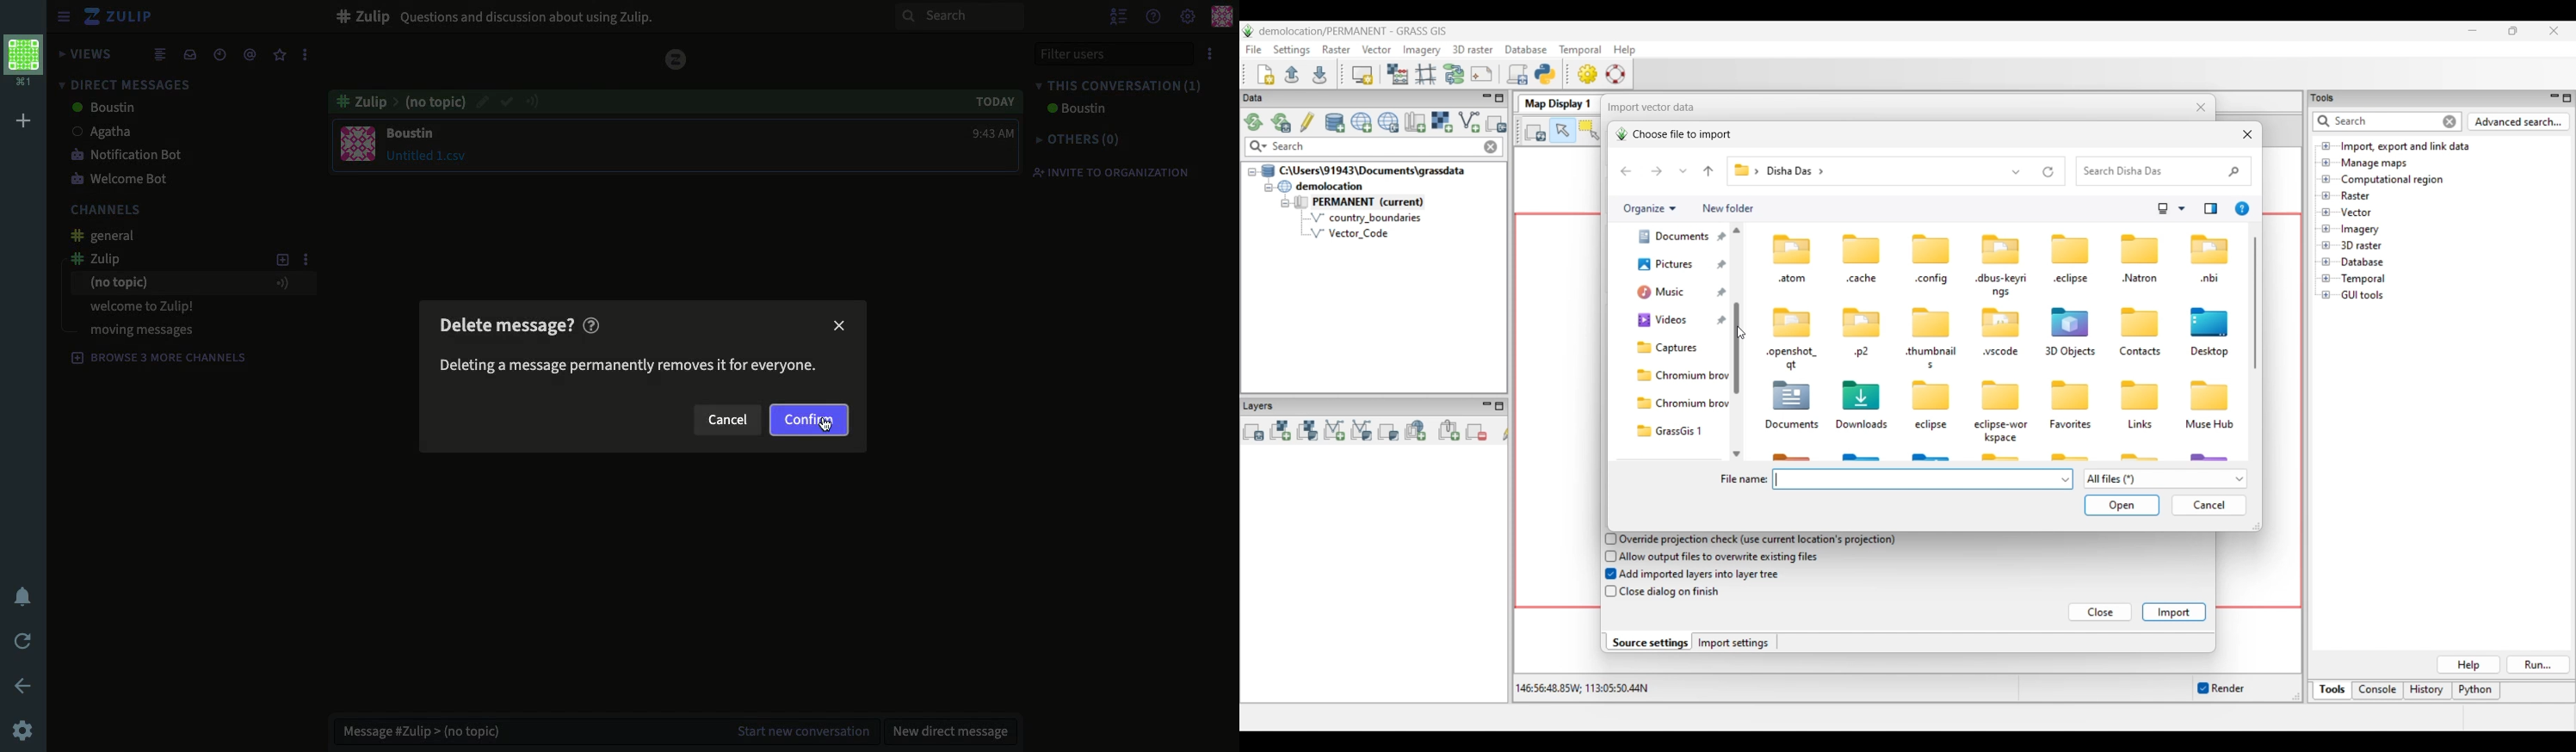 This screenshot has height=756, width=2576. What do you see at coordinates (189, 54) in the screenshot?
I see `inbox` at bounding box center [189, 54].